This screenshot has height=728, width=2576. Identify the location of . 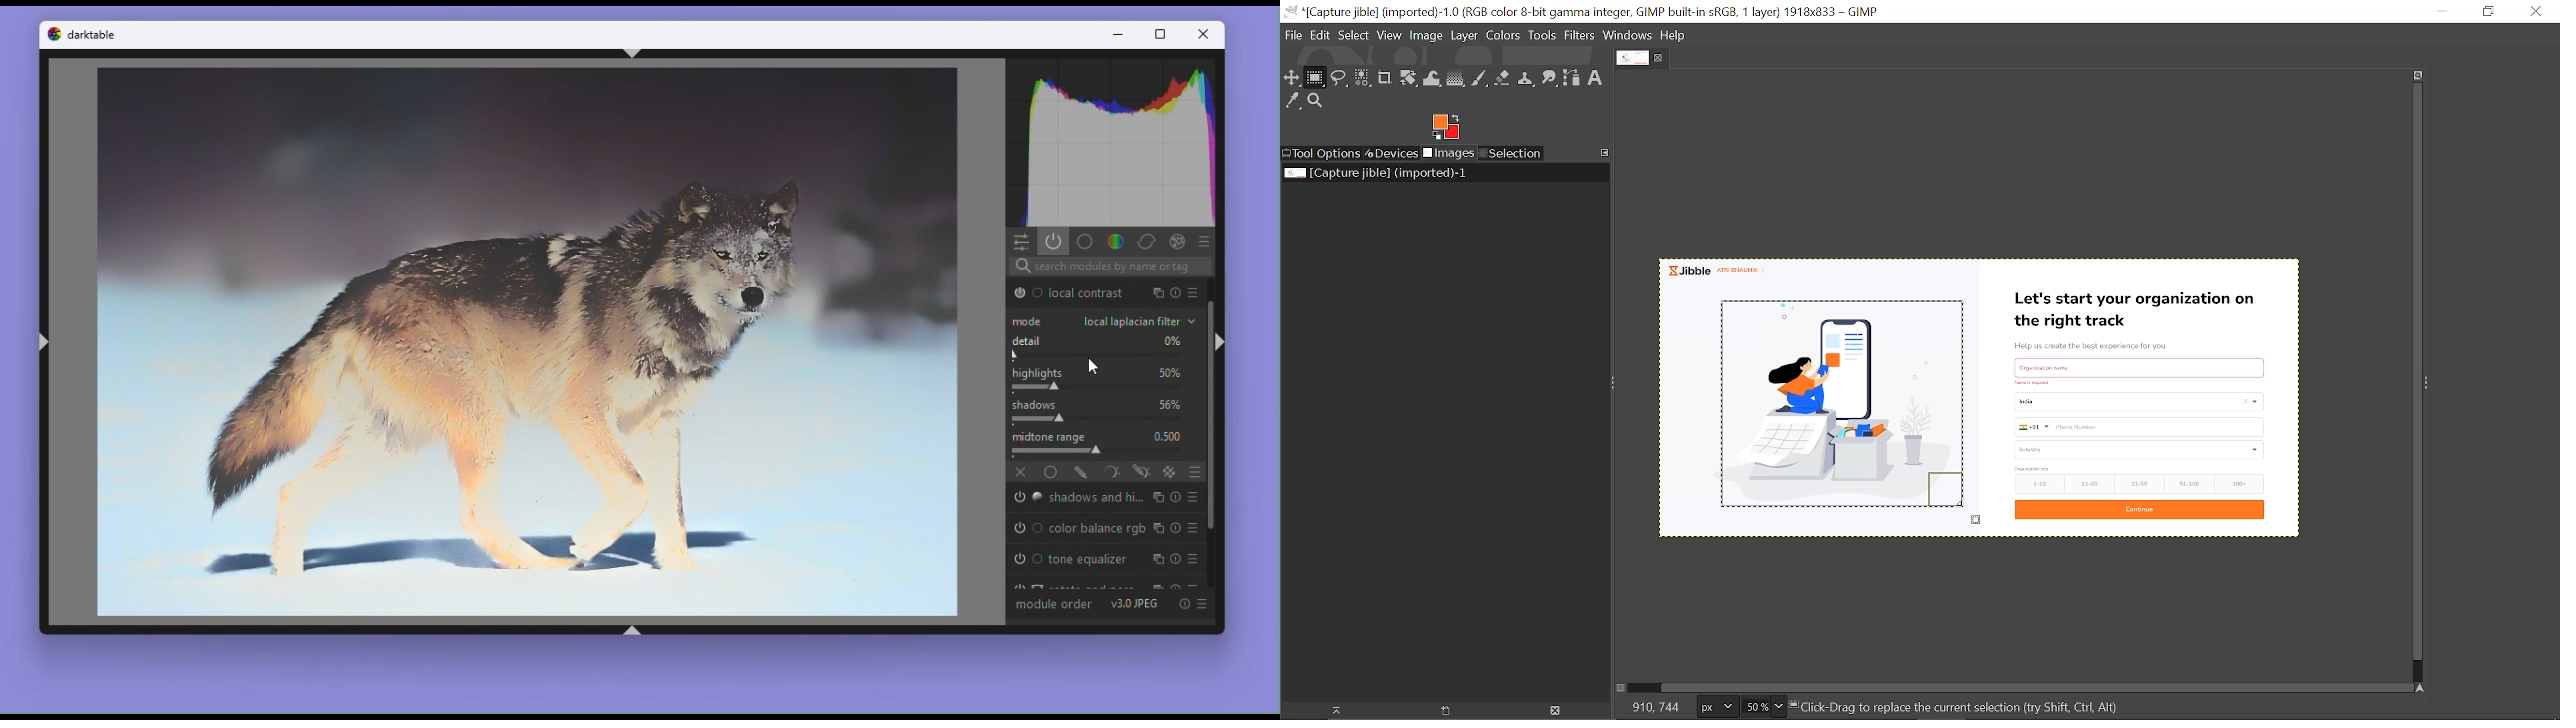
(1176, 498).